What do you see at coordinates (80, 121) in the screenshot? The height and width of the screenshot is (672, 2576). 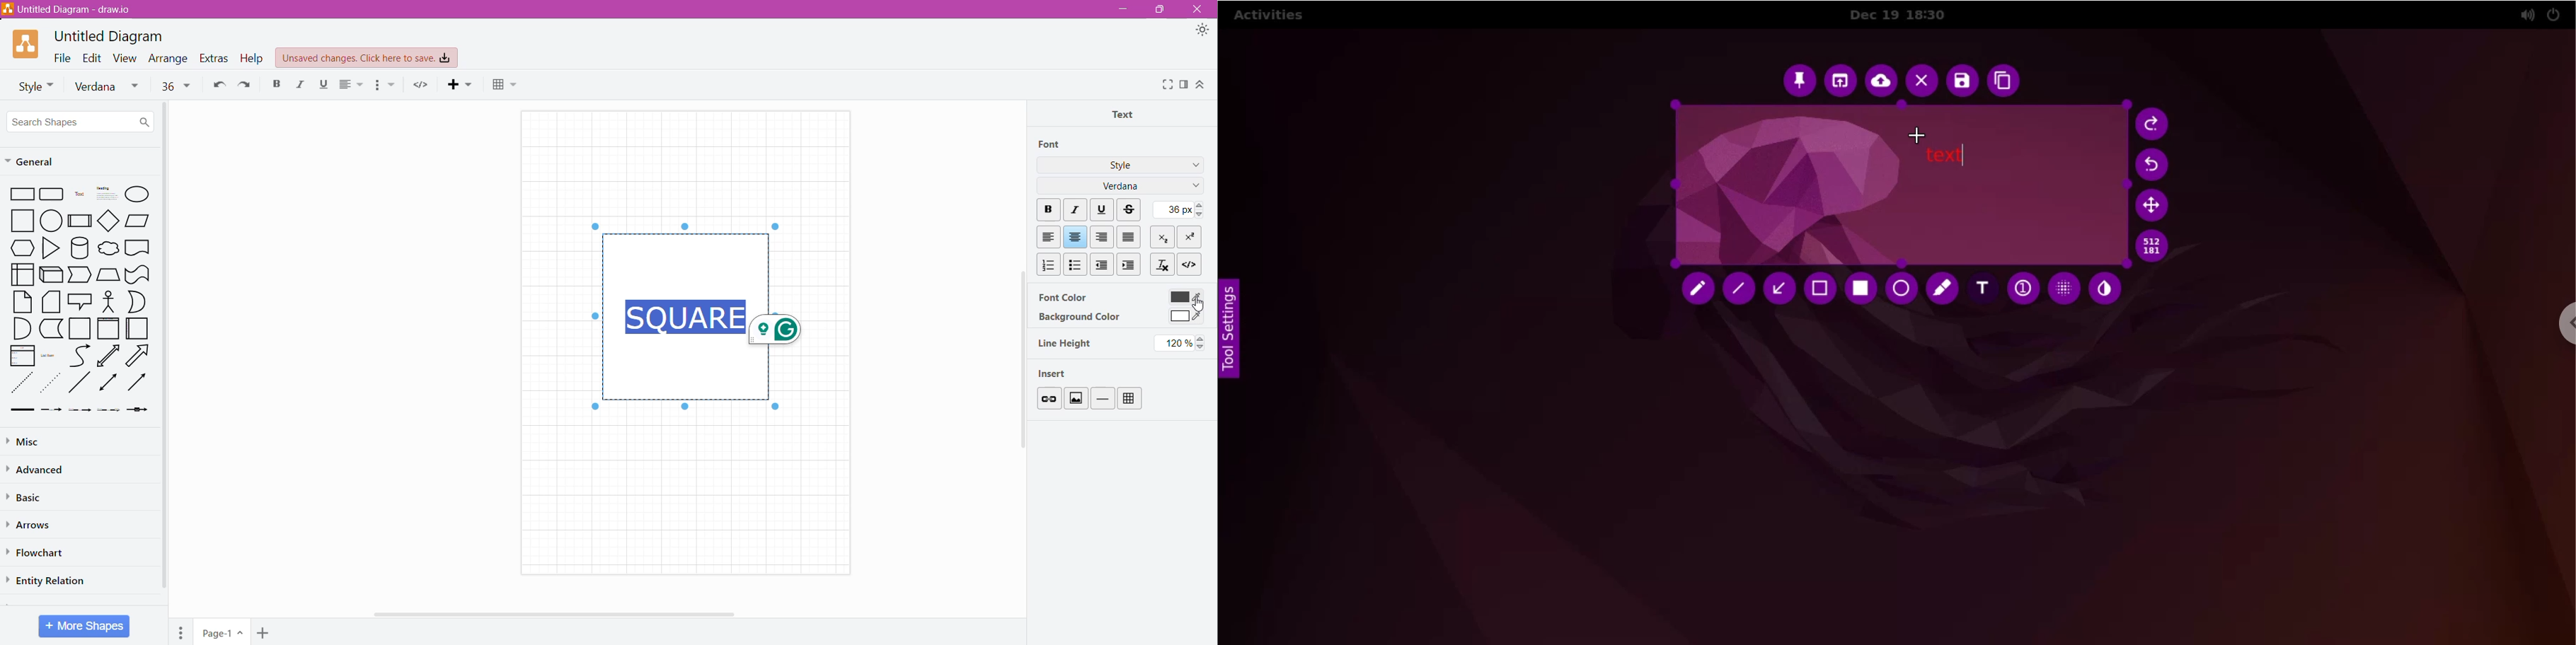 I see `Search Shapes` at bounding box center [80, 121].